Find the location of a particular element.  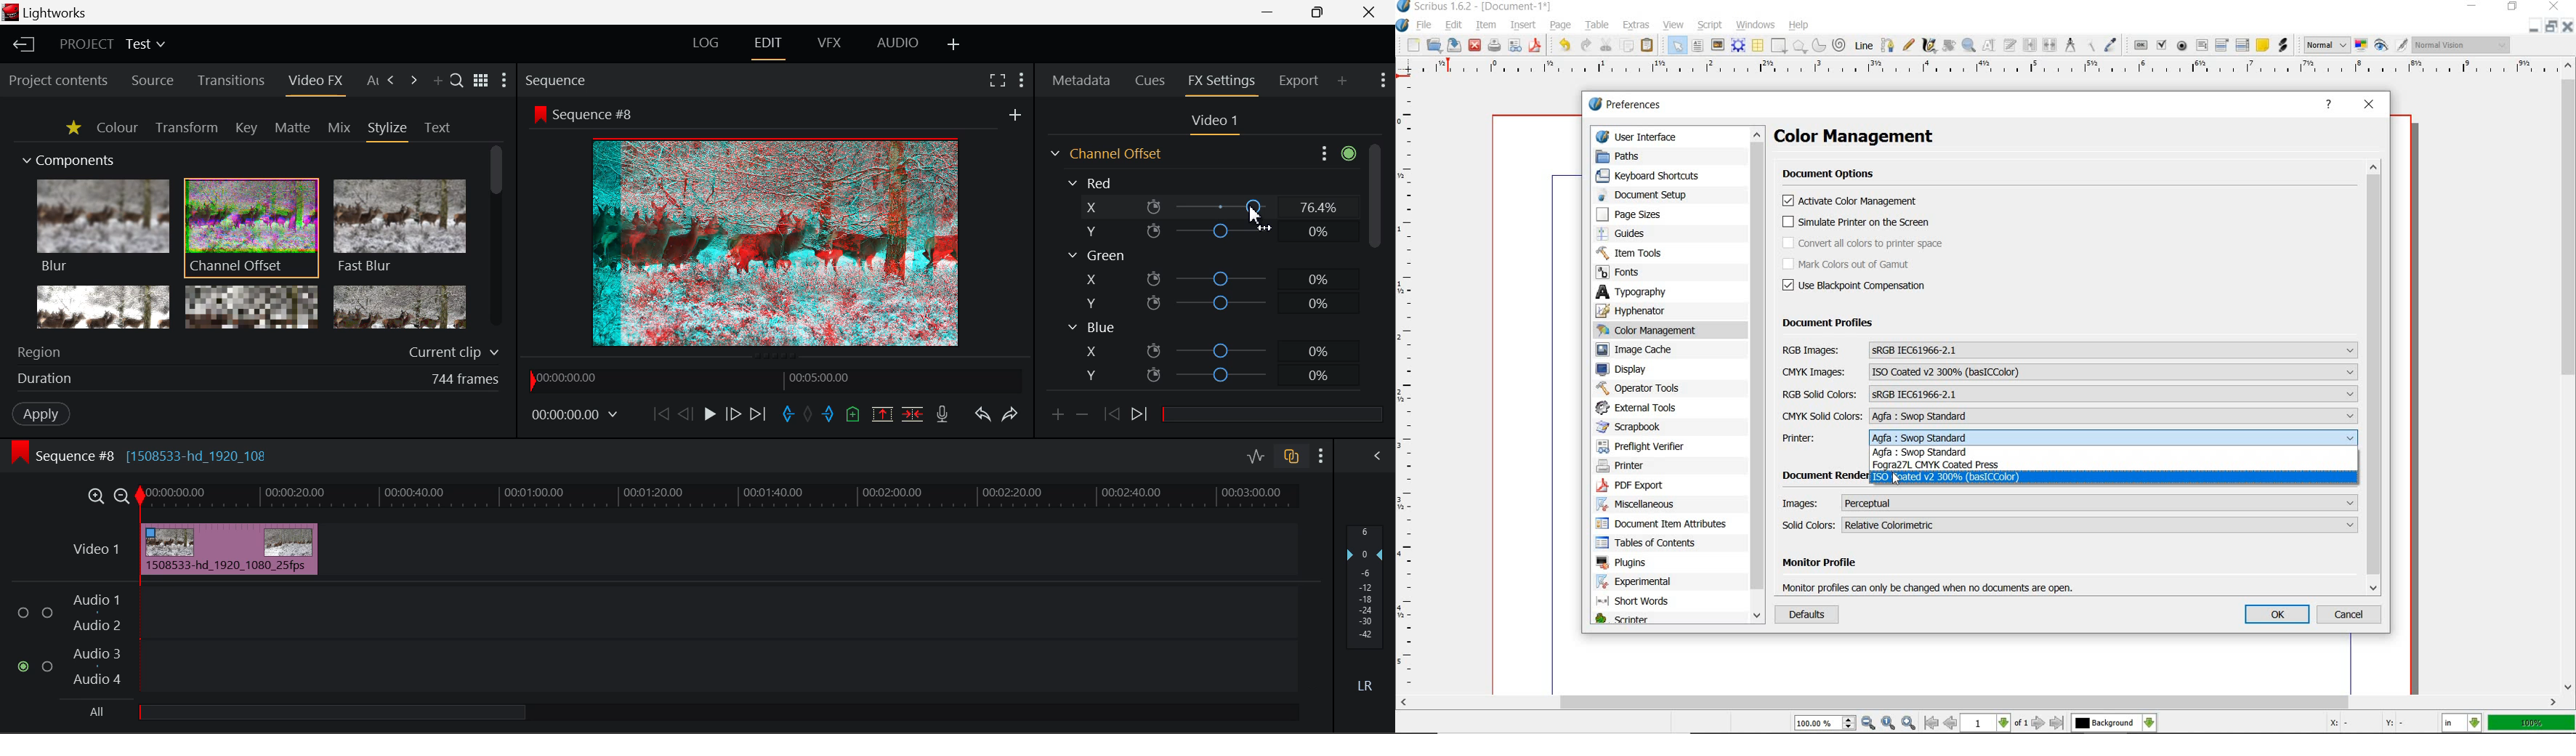

Show Settings is located at coordinates (1382, 80).